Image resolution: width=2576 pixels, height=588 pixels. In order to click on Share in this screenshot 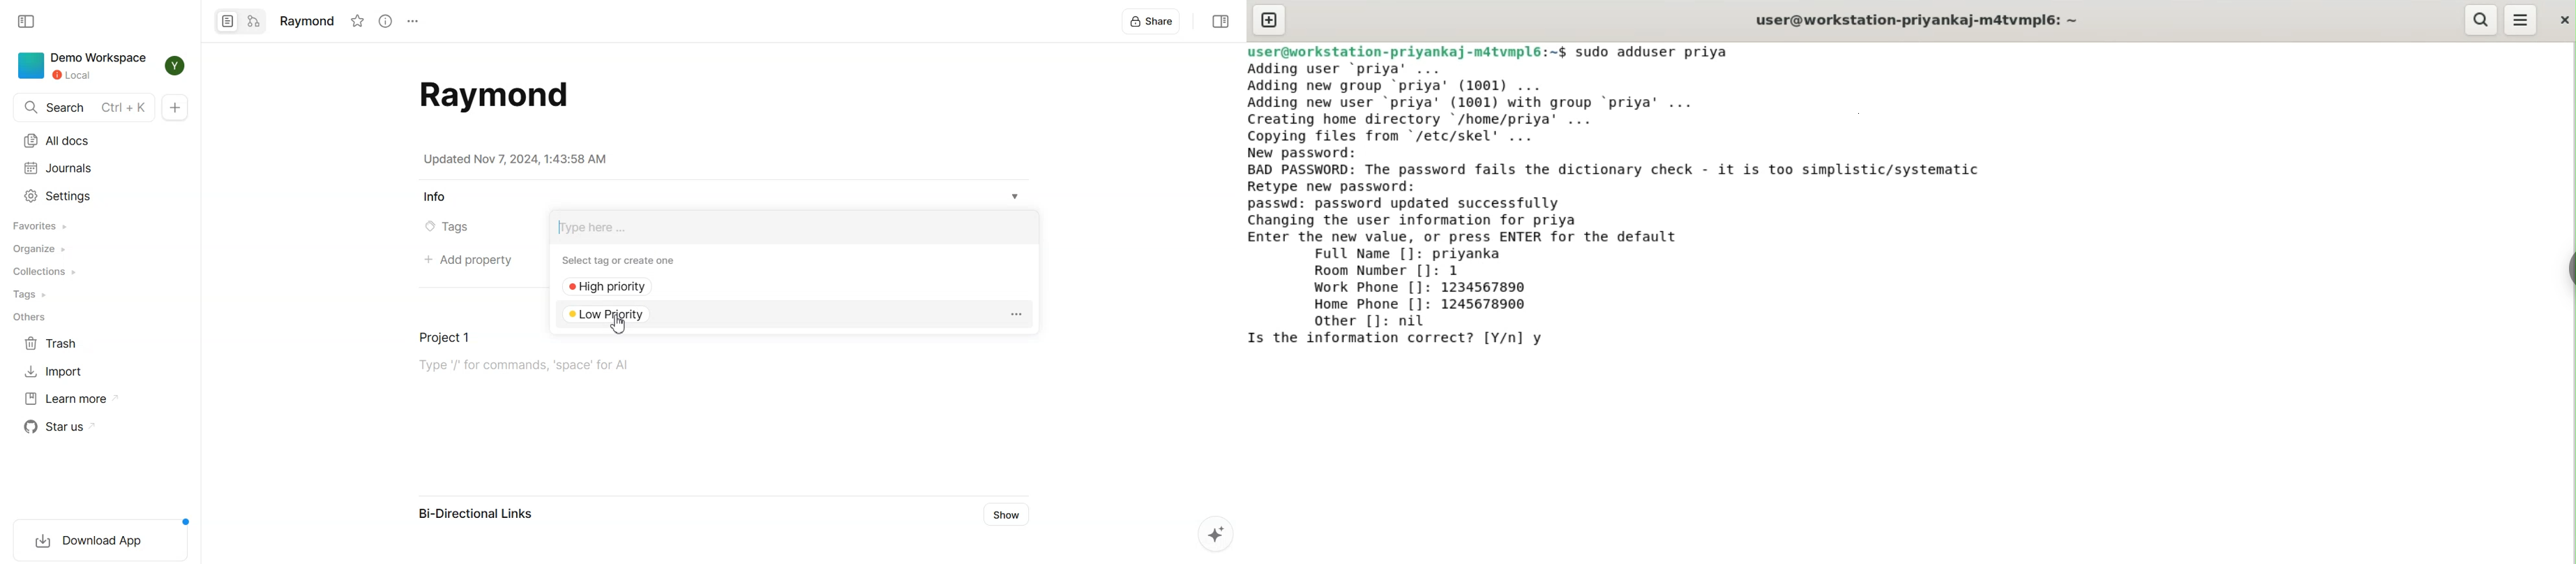, I will do `click(1153, 21)`.